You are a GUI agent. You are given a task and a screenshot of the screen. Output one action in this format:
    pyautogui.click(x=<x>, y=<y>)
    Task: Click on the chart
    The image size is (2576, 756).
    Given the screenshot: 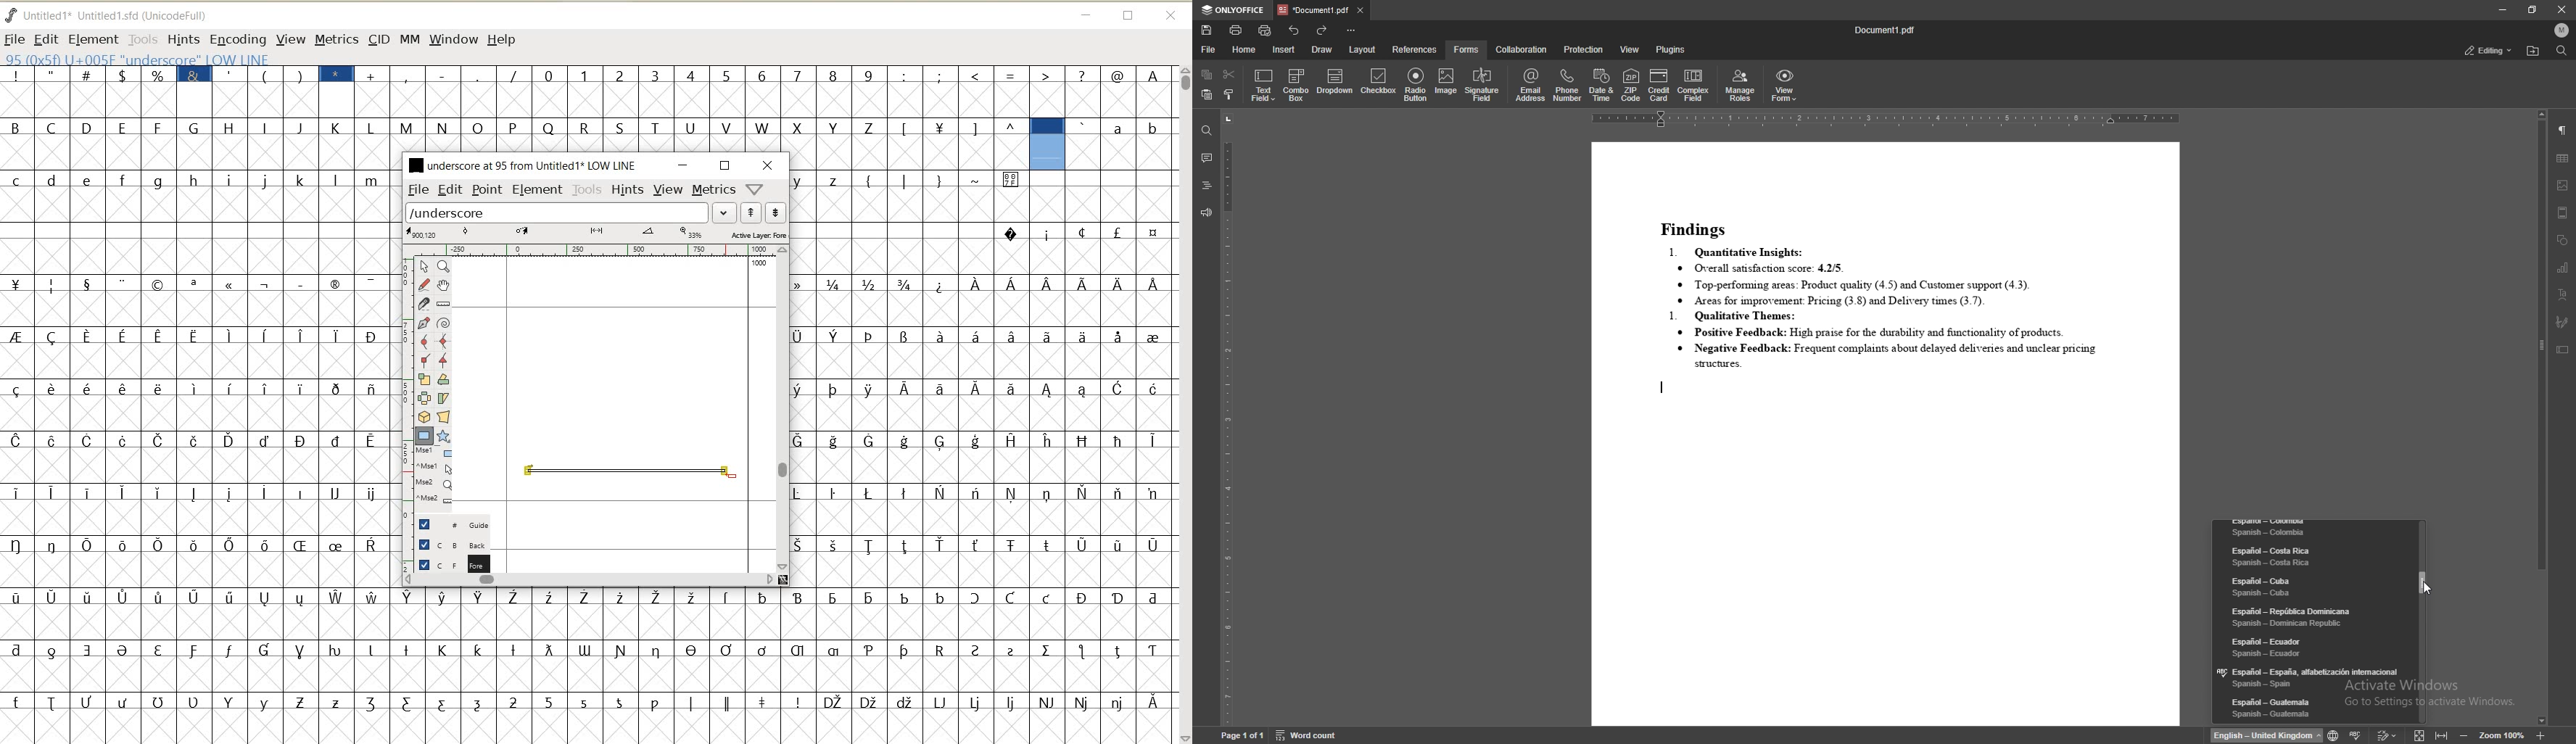 What is the action you would take?
    pyautogui.click(x=2564, y=267)
    